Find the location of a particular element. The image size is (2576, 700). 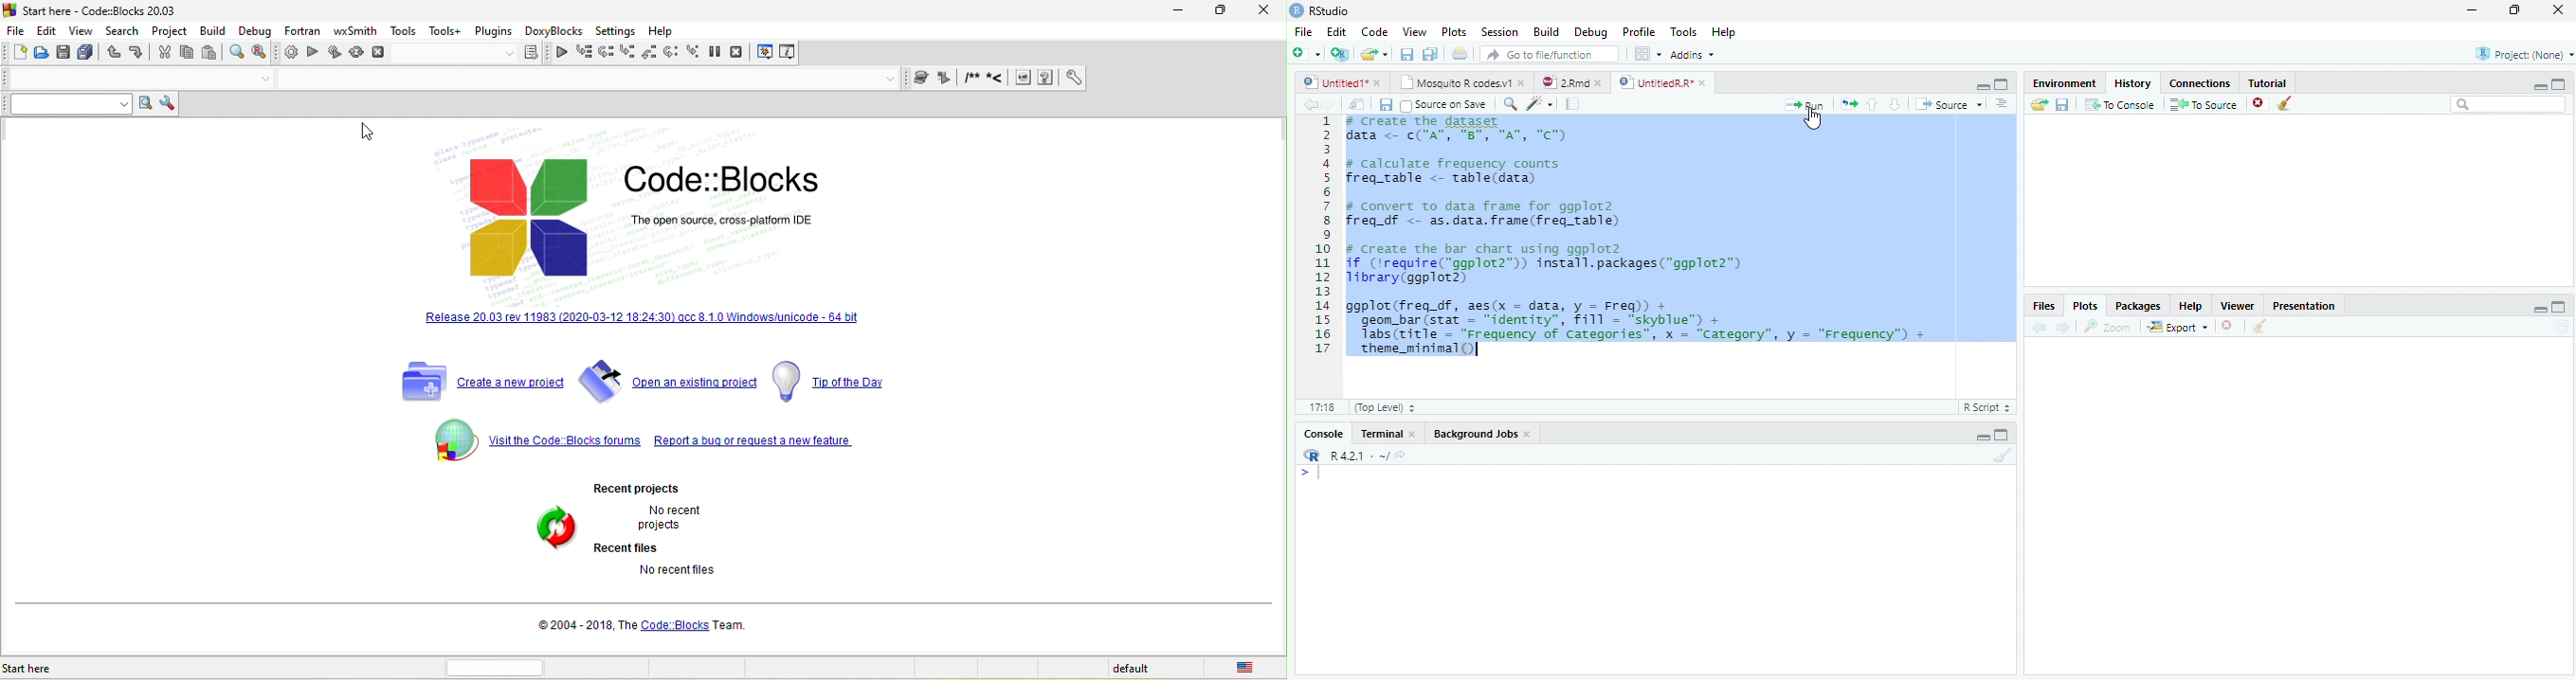

Back is located at coordinates (2041, 327).